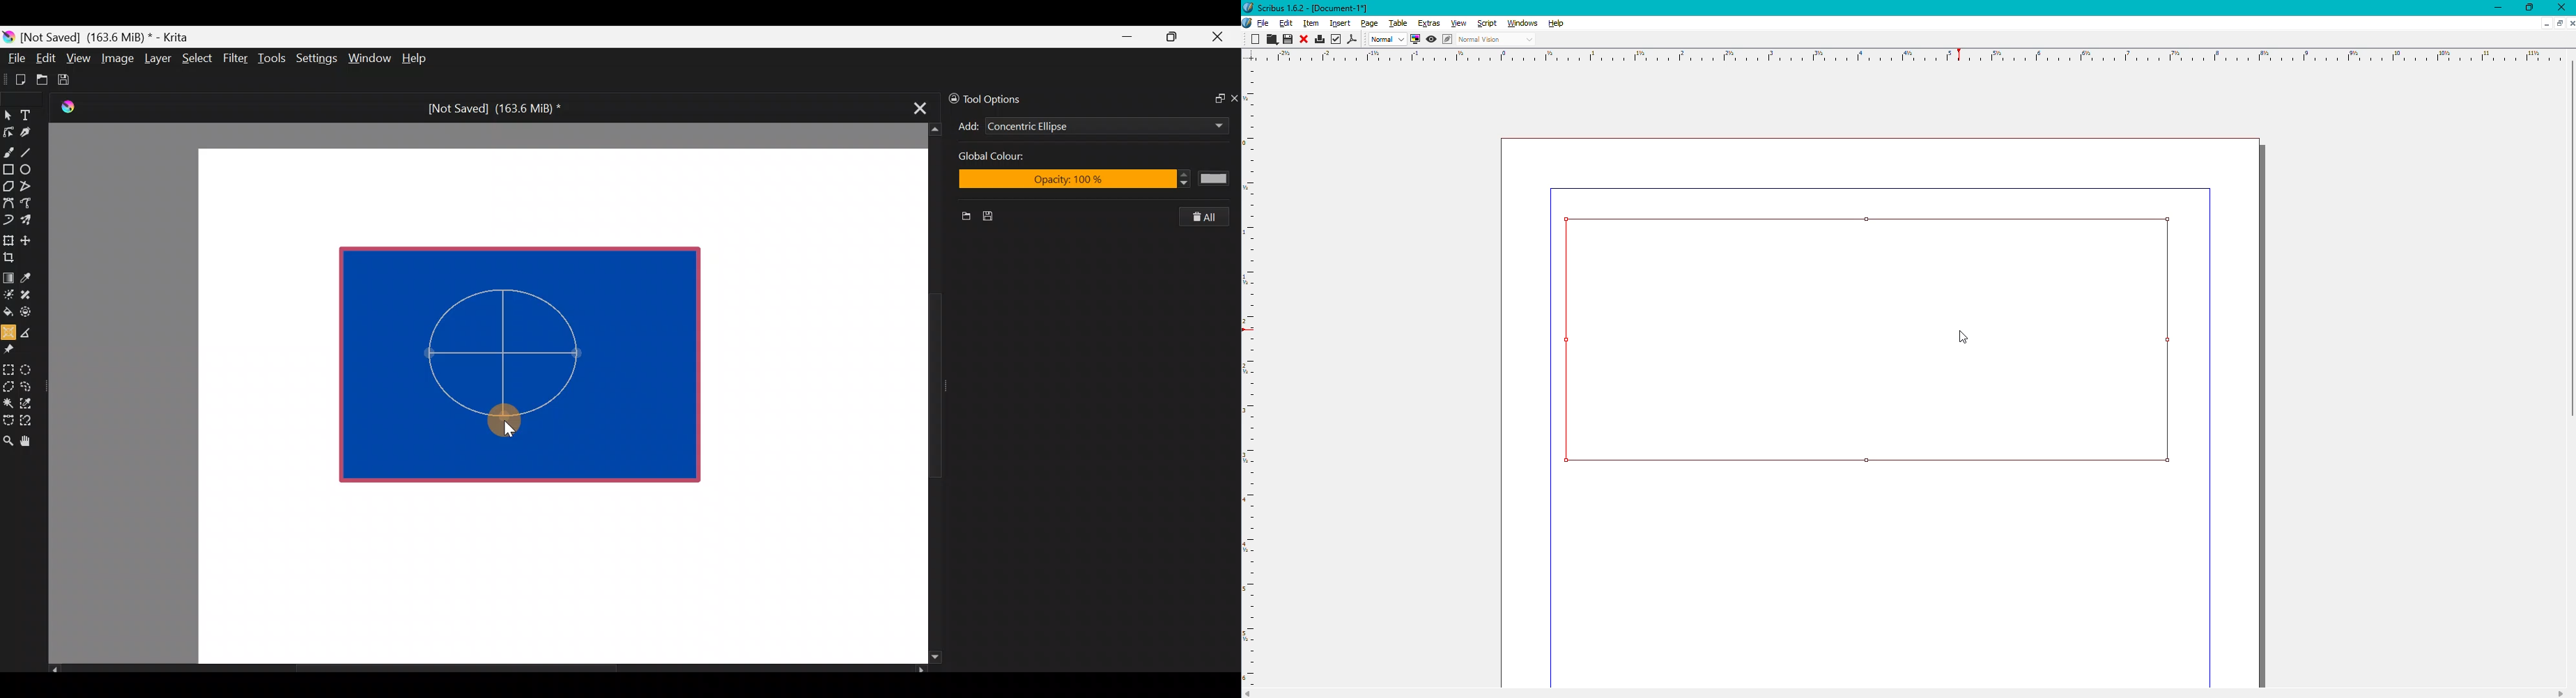  What do you see at coordinates (1486, 24) in the screenshot?
I see `Script` at bounding box center [1486, 24].